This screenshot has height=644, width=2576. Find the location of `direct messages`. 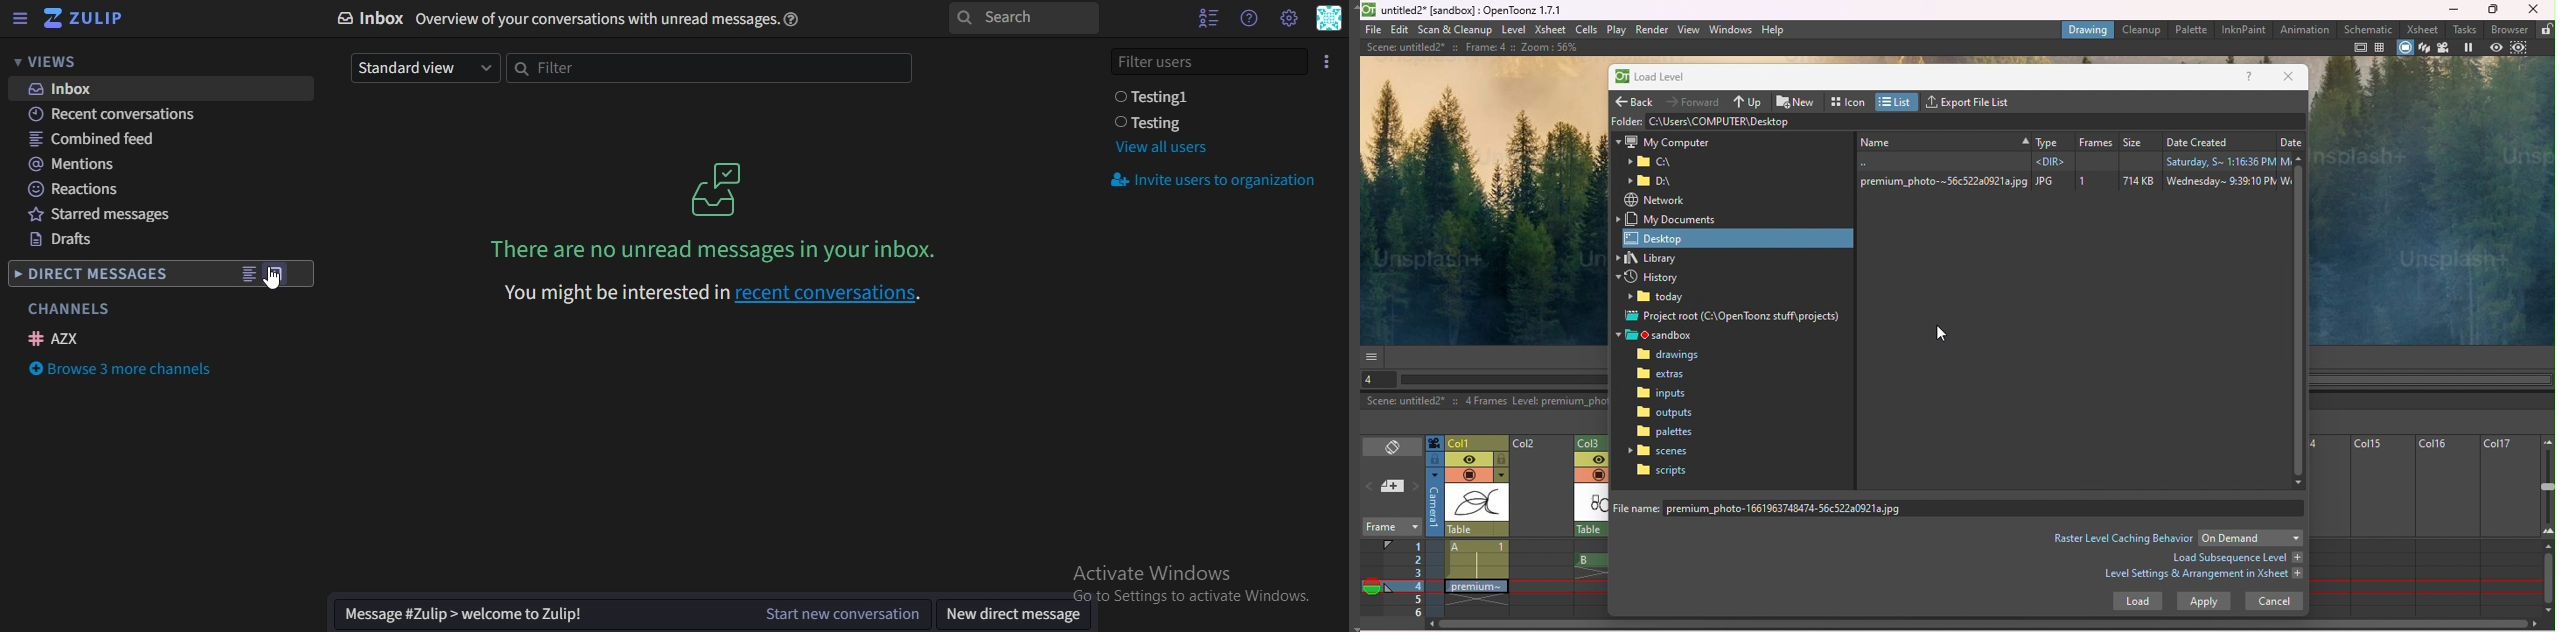

direct messages is located at coordinates (94, 276).